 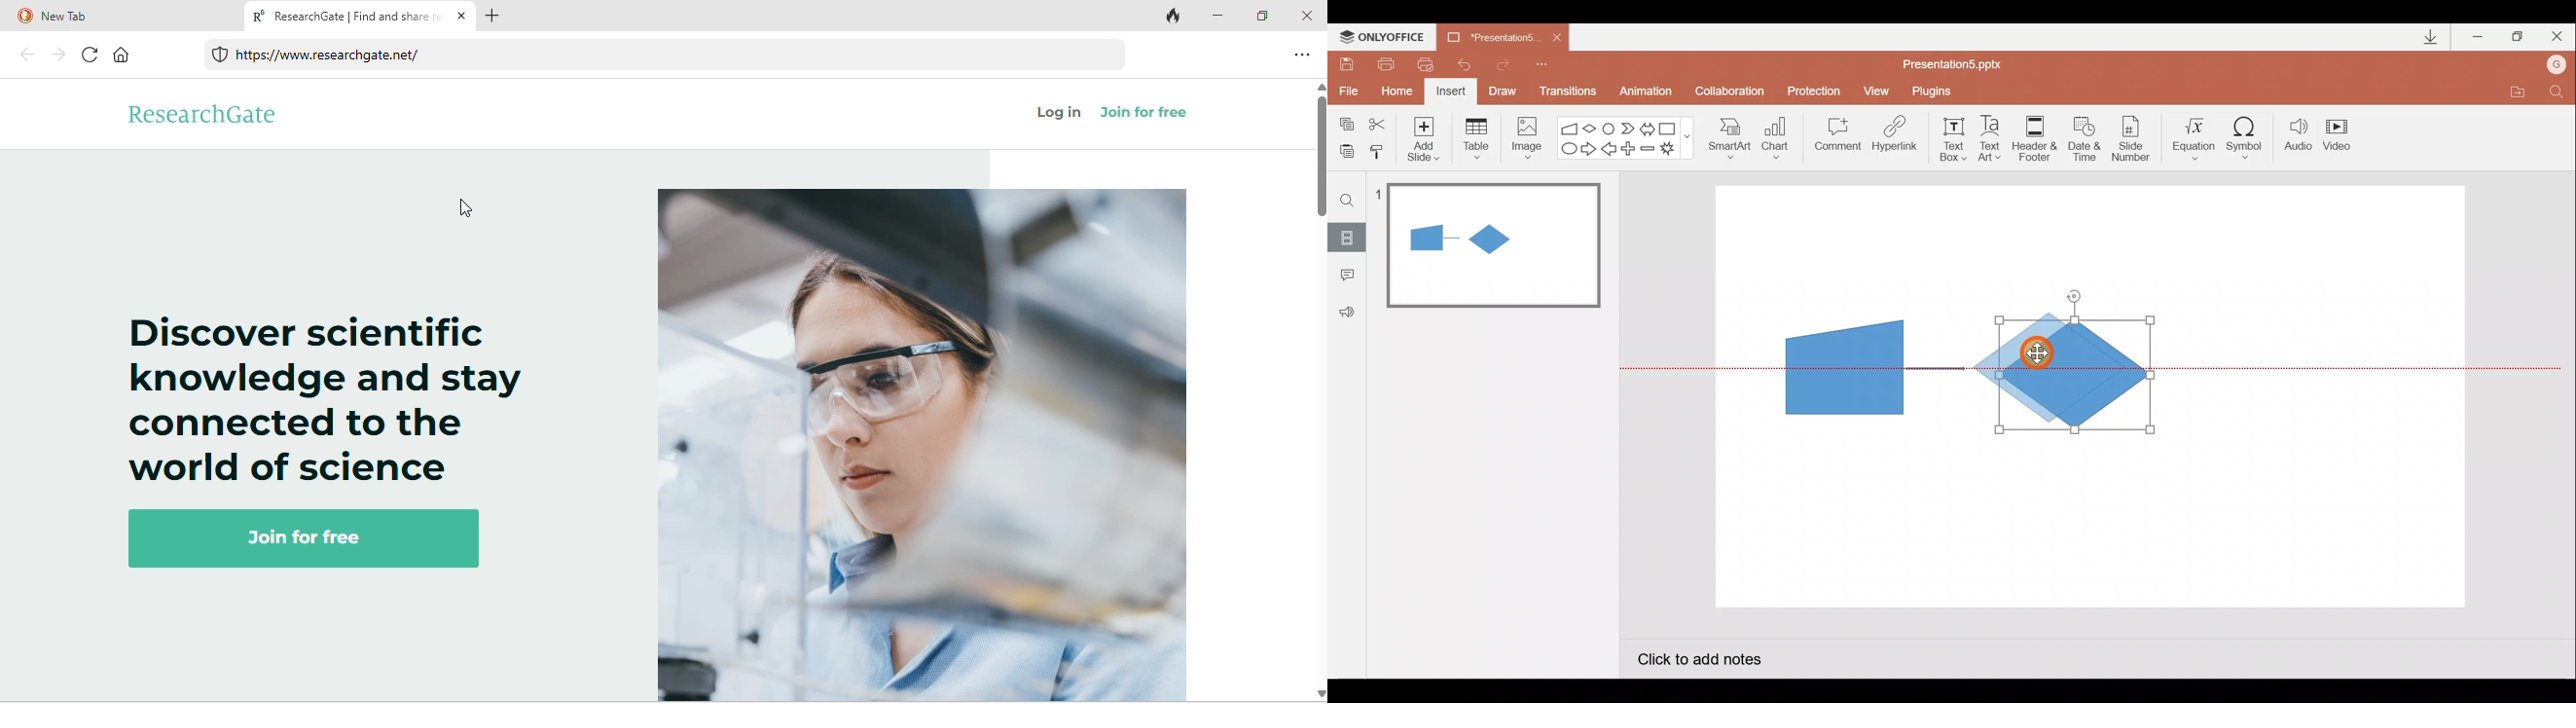 What do you see at coordinates (2557, 95) in the screenshot?
I see `Find` at bounding box center [2557, 95].